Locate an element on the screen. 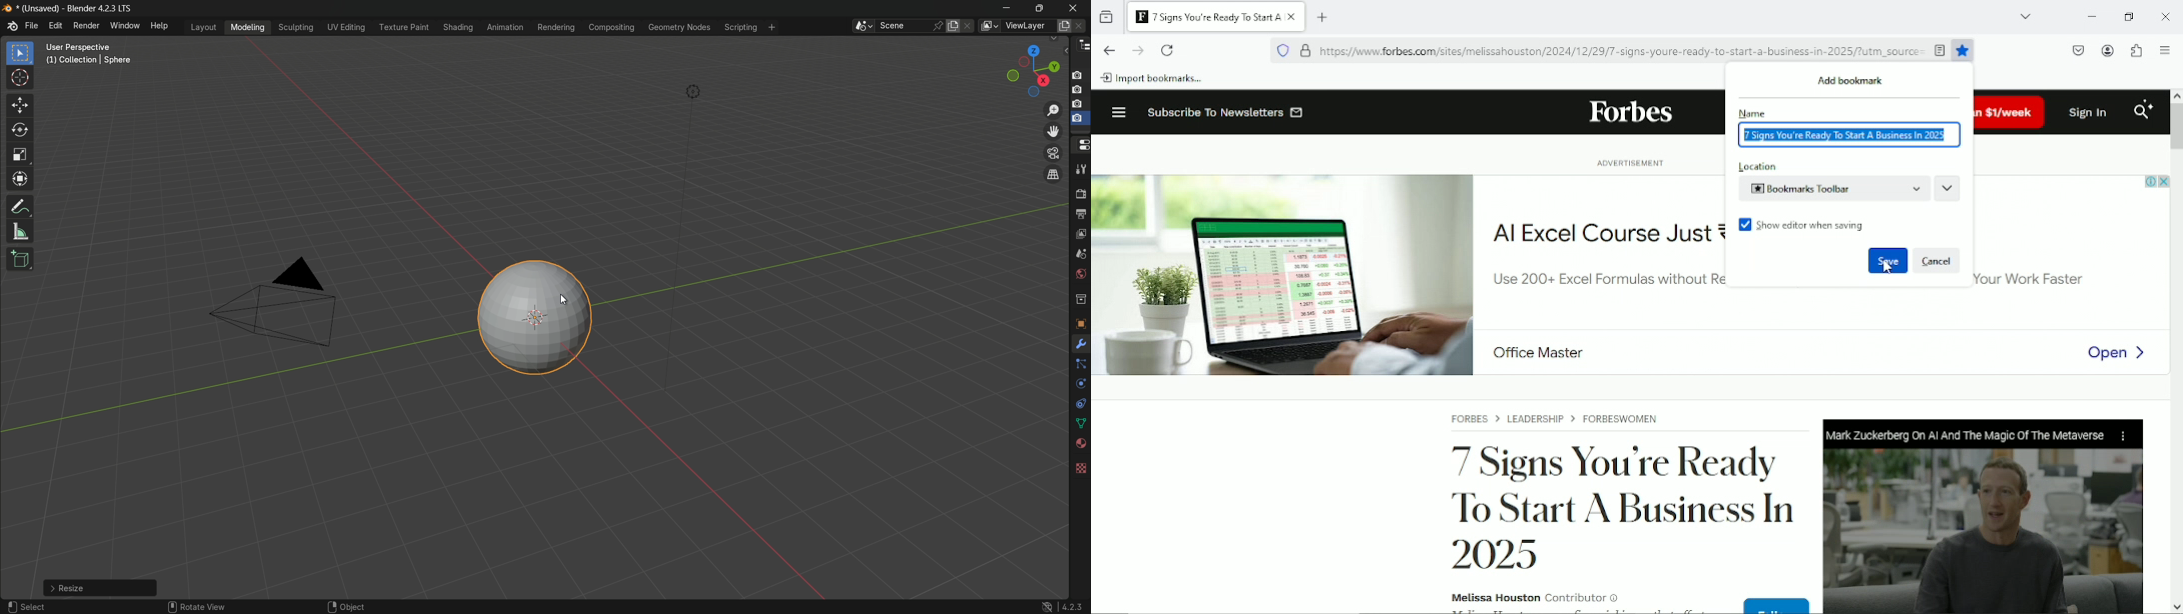  scripting menu is located at coordinates (742, 28).